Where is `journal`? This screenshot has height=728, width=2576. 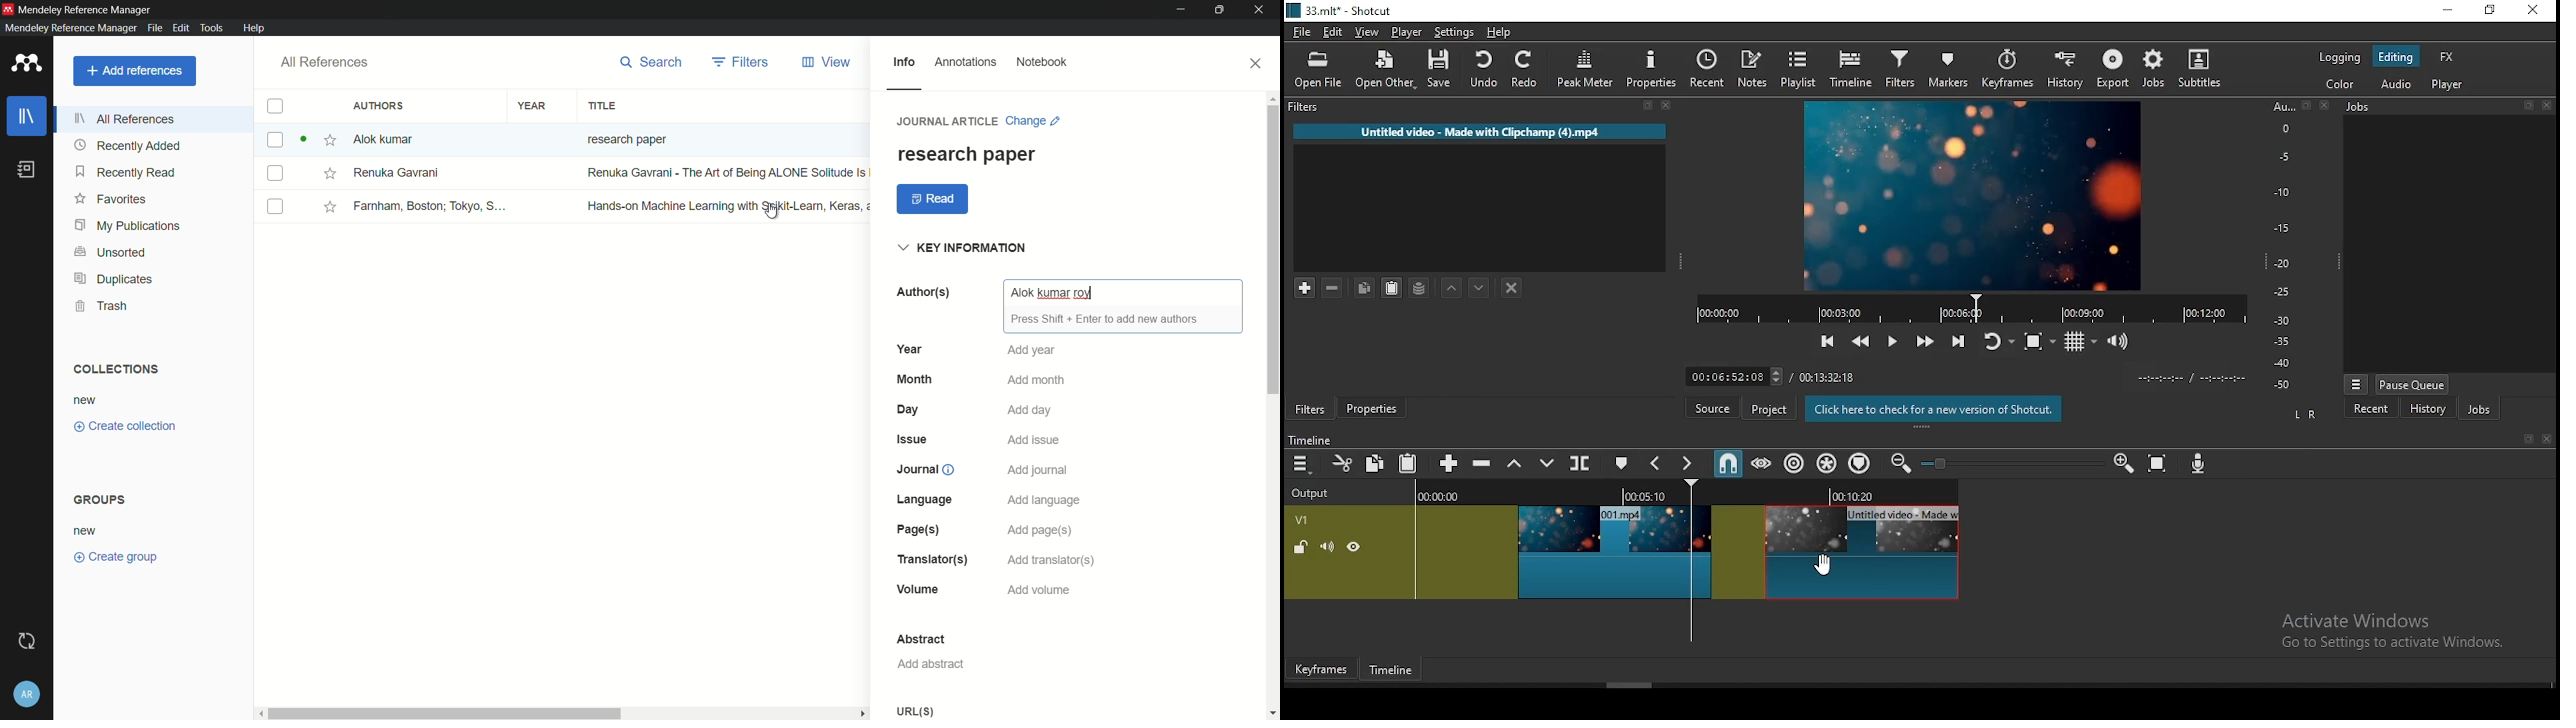
journal is located at coordinates (918, 469).